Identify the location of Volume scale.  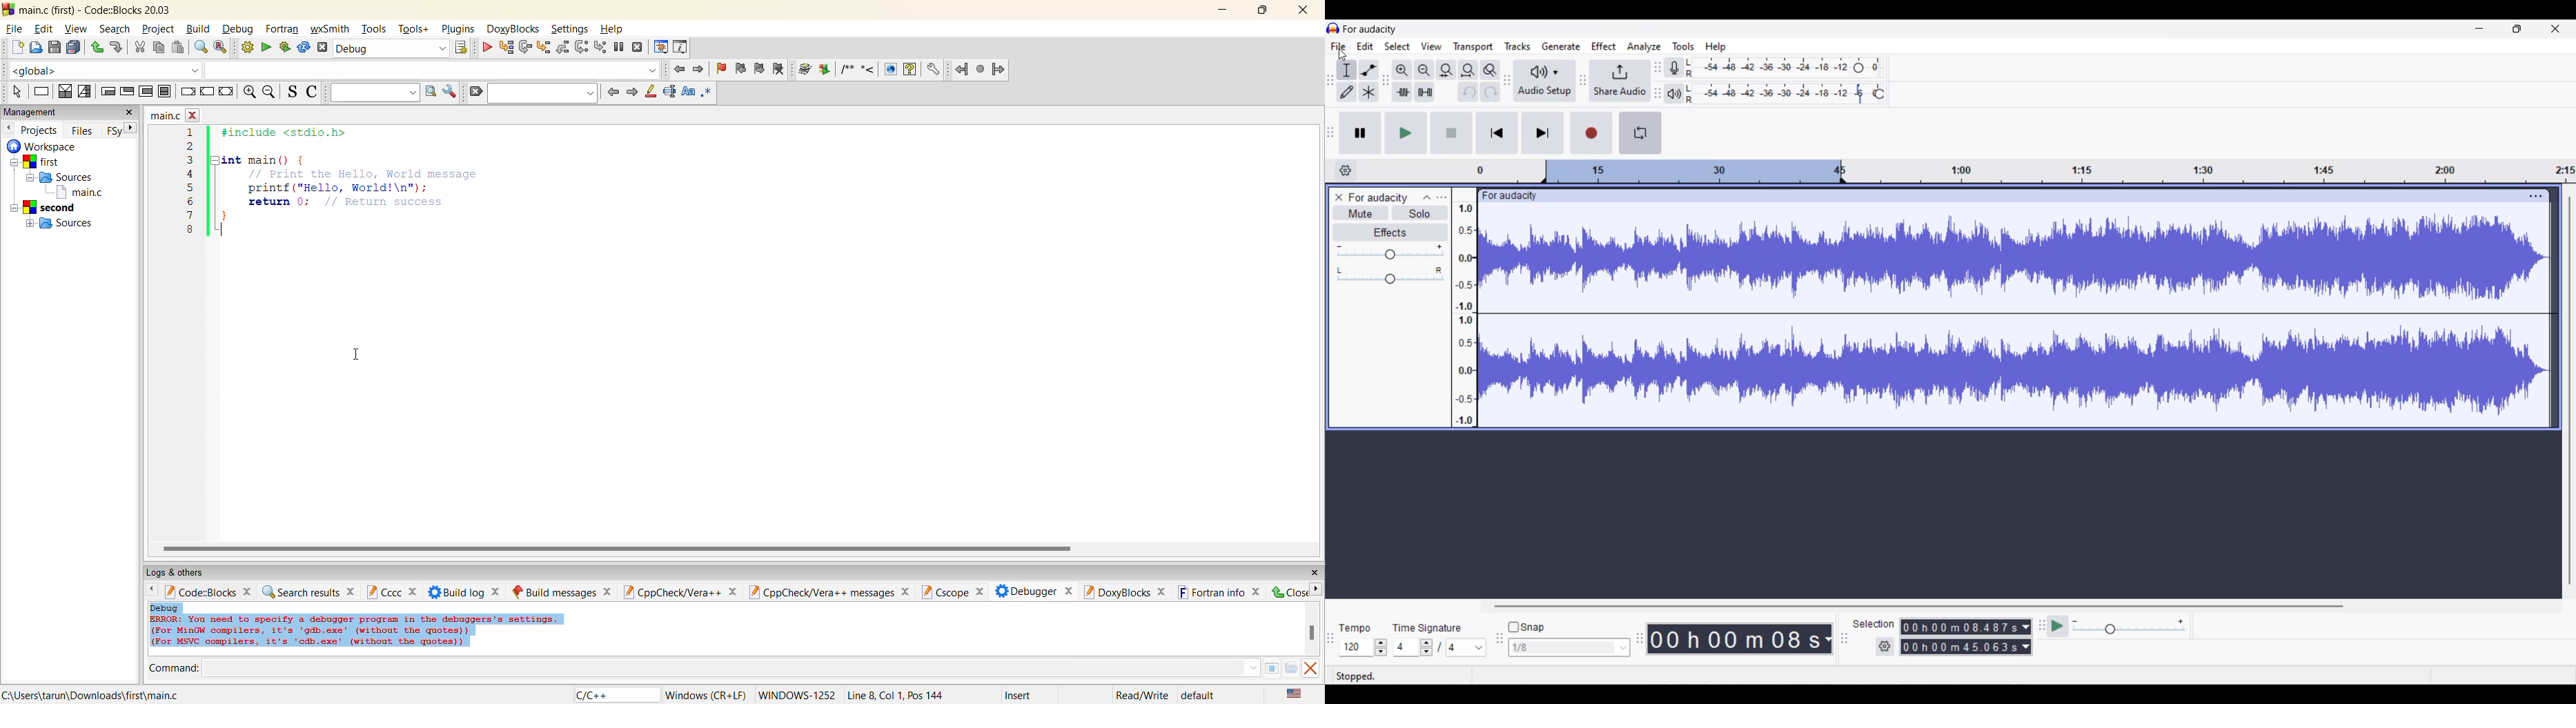
(1390, 252).